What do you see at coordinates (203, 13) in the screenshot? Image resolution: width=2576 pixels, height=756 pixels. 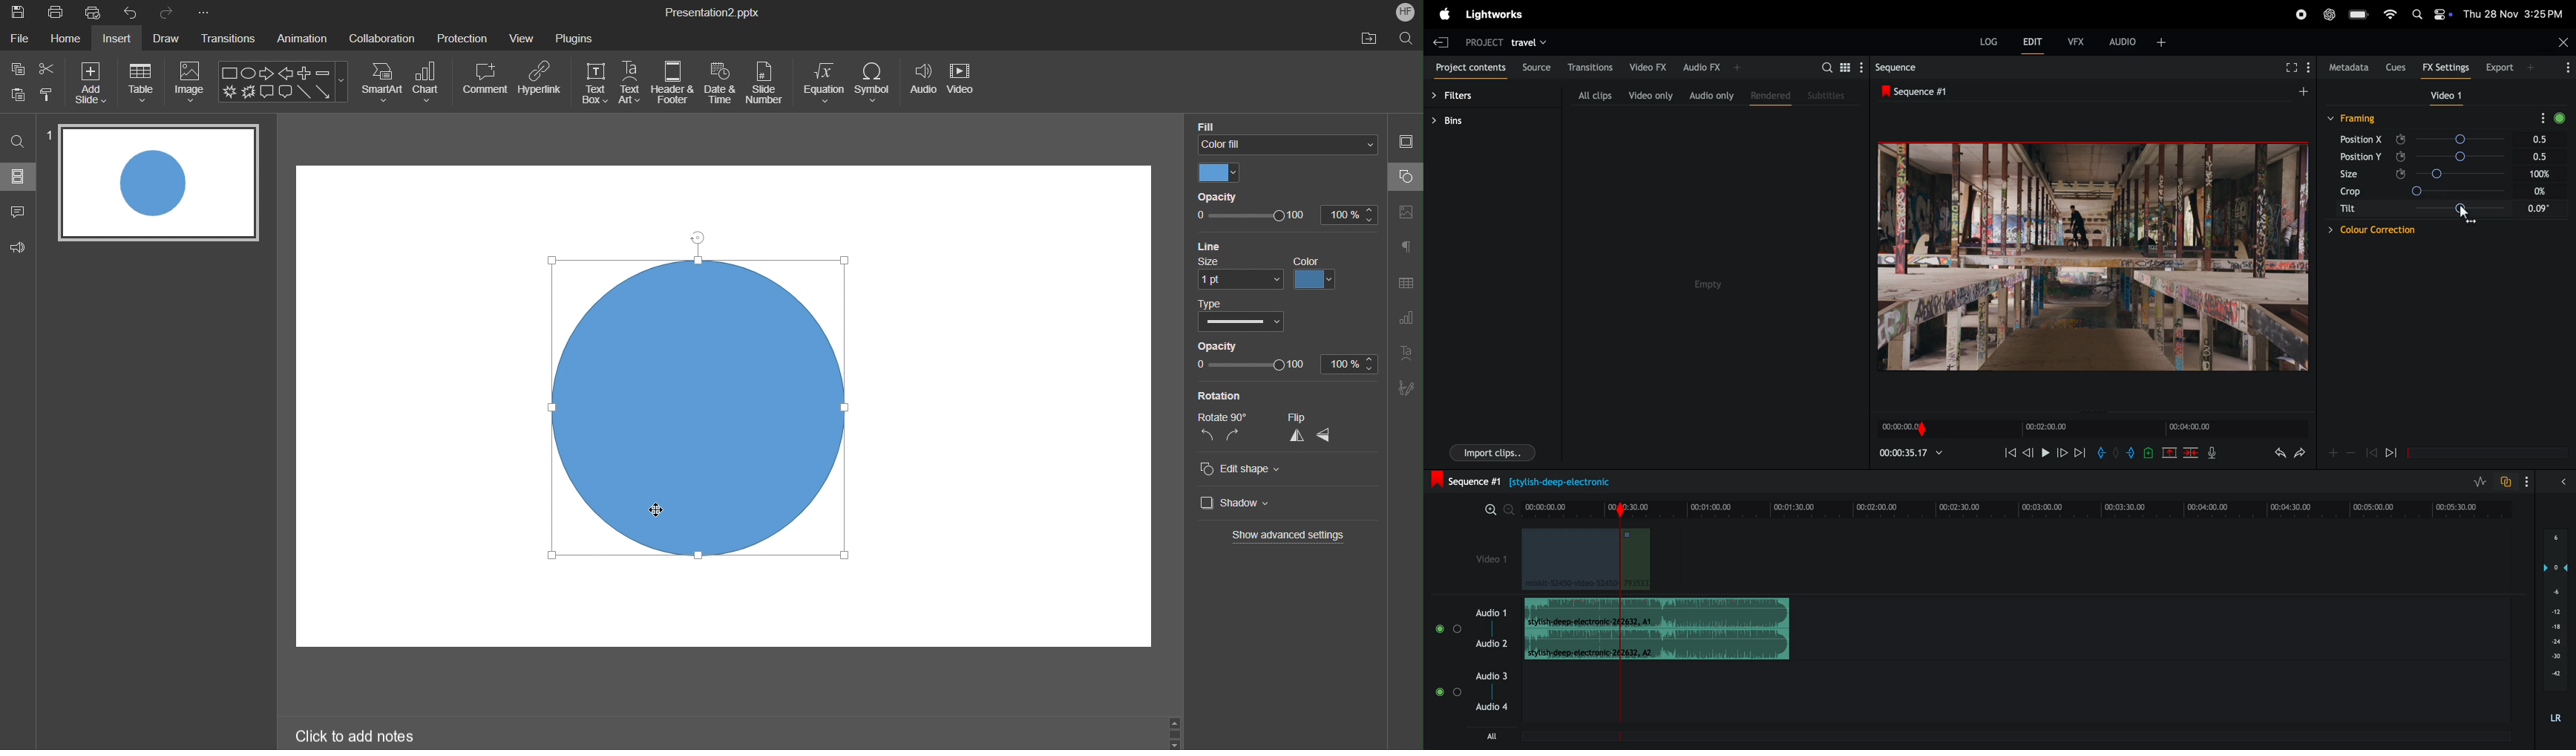 I see `More` at bounding box center [203, 13].